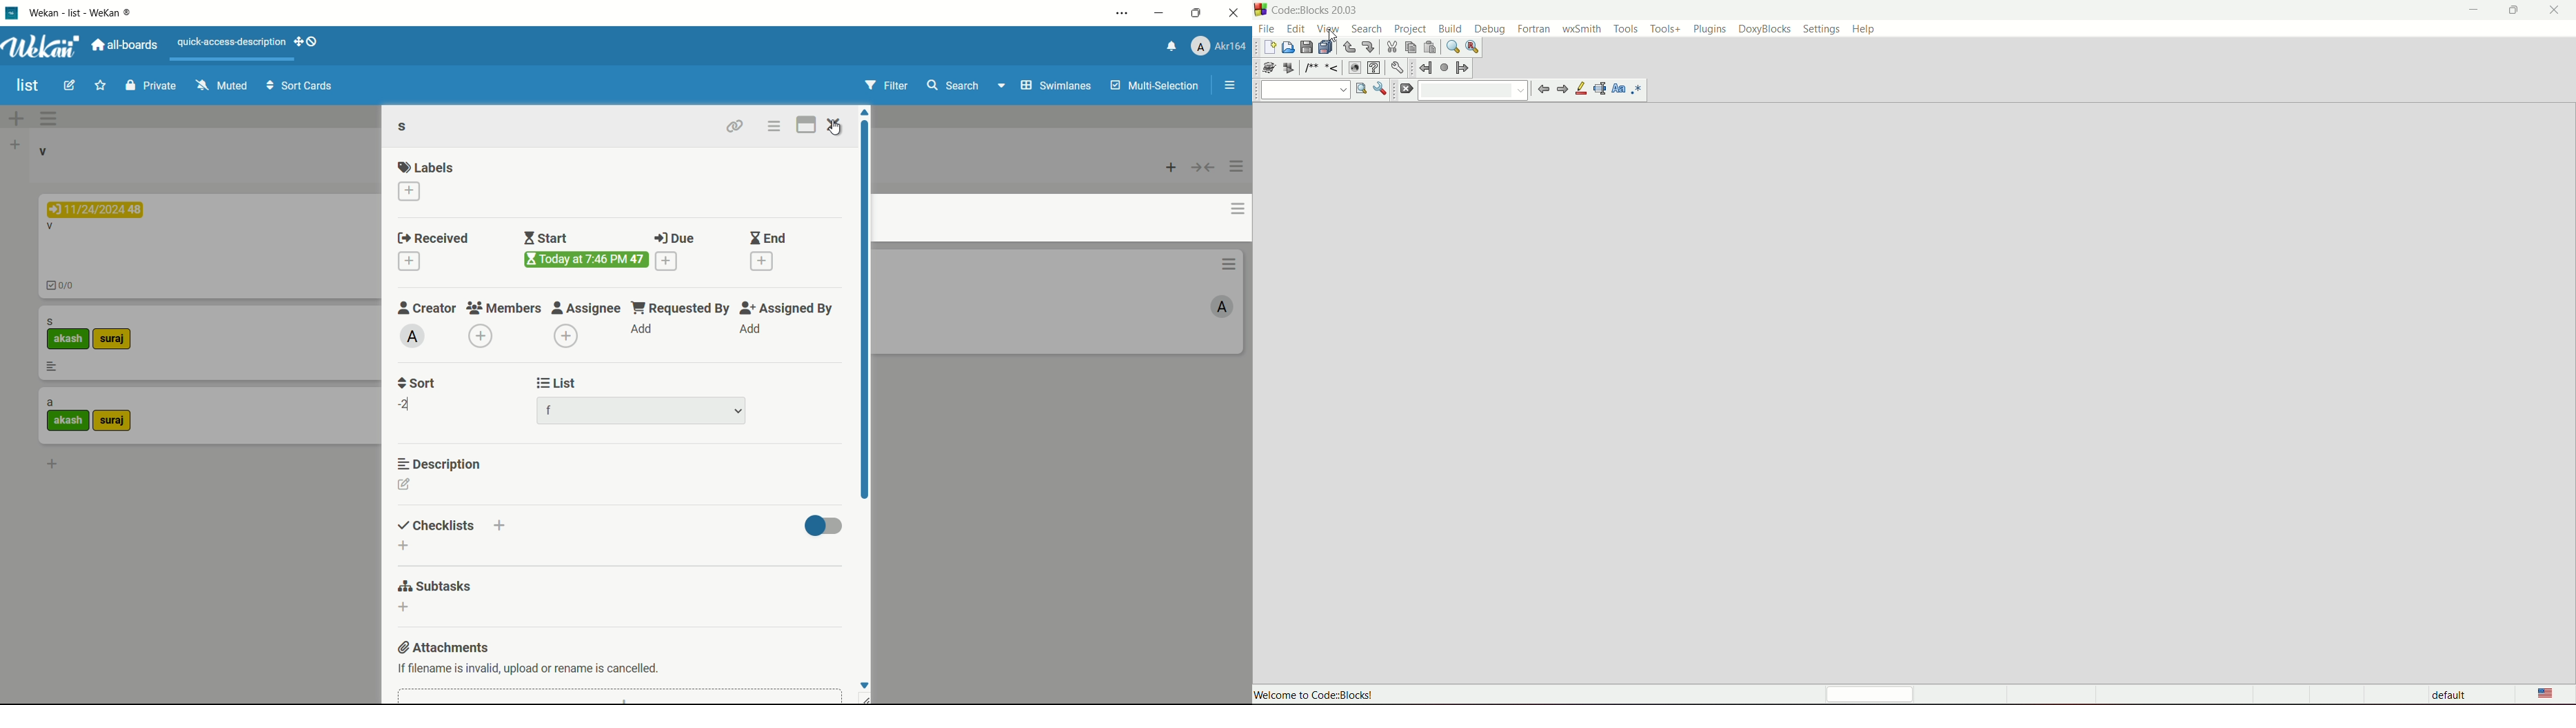  Describe the element at coordinates (95, 210) in the screenshot. I see `due date` at that location.